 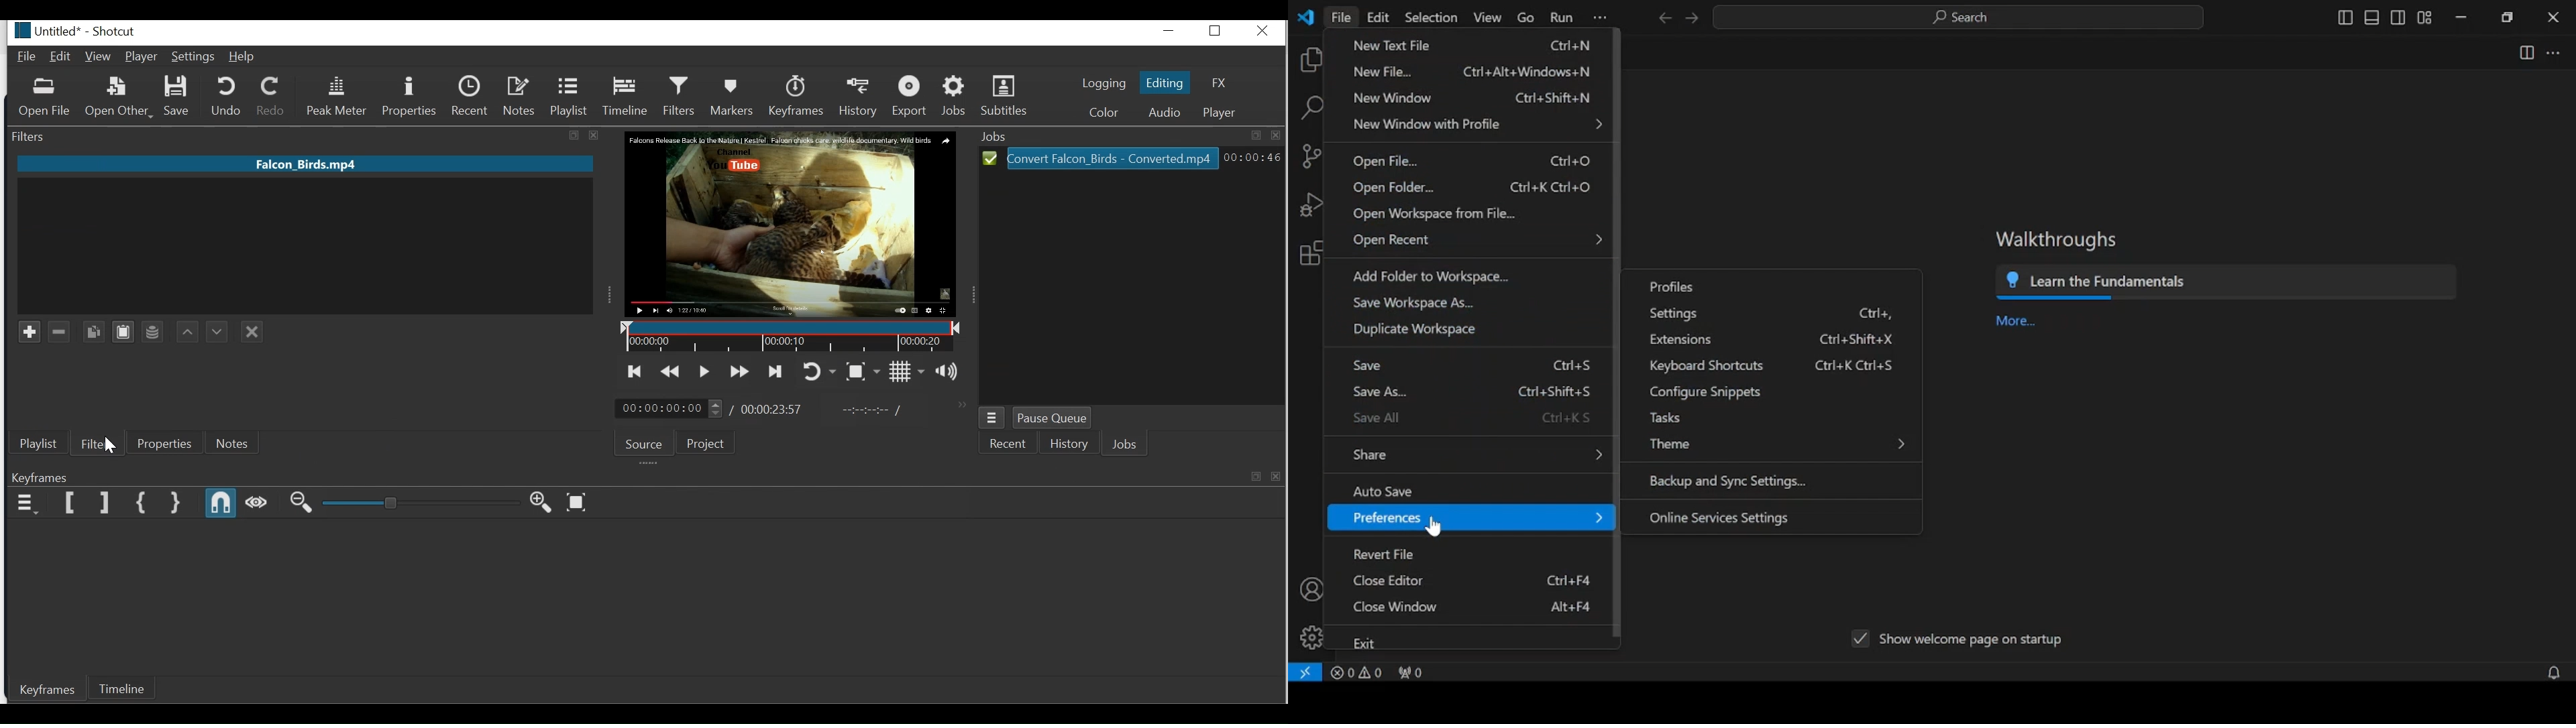 What do you see at coordinates (519, 96) in the screenshot?
I see `Notes` at bounding box center [519, 96].